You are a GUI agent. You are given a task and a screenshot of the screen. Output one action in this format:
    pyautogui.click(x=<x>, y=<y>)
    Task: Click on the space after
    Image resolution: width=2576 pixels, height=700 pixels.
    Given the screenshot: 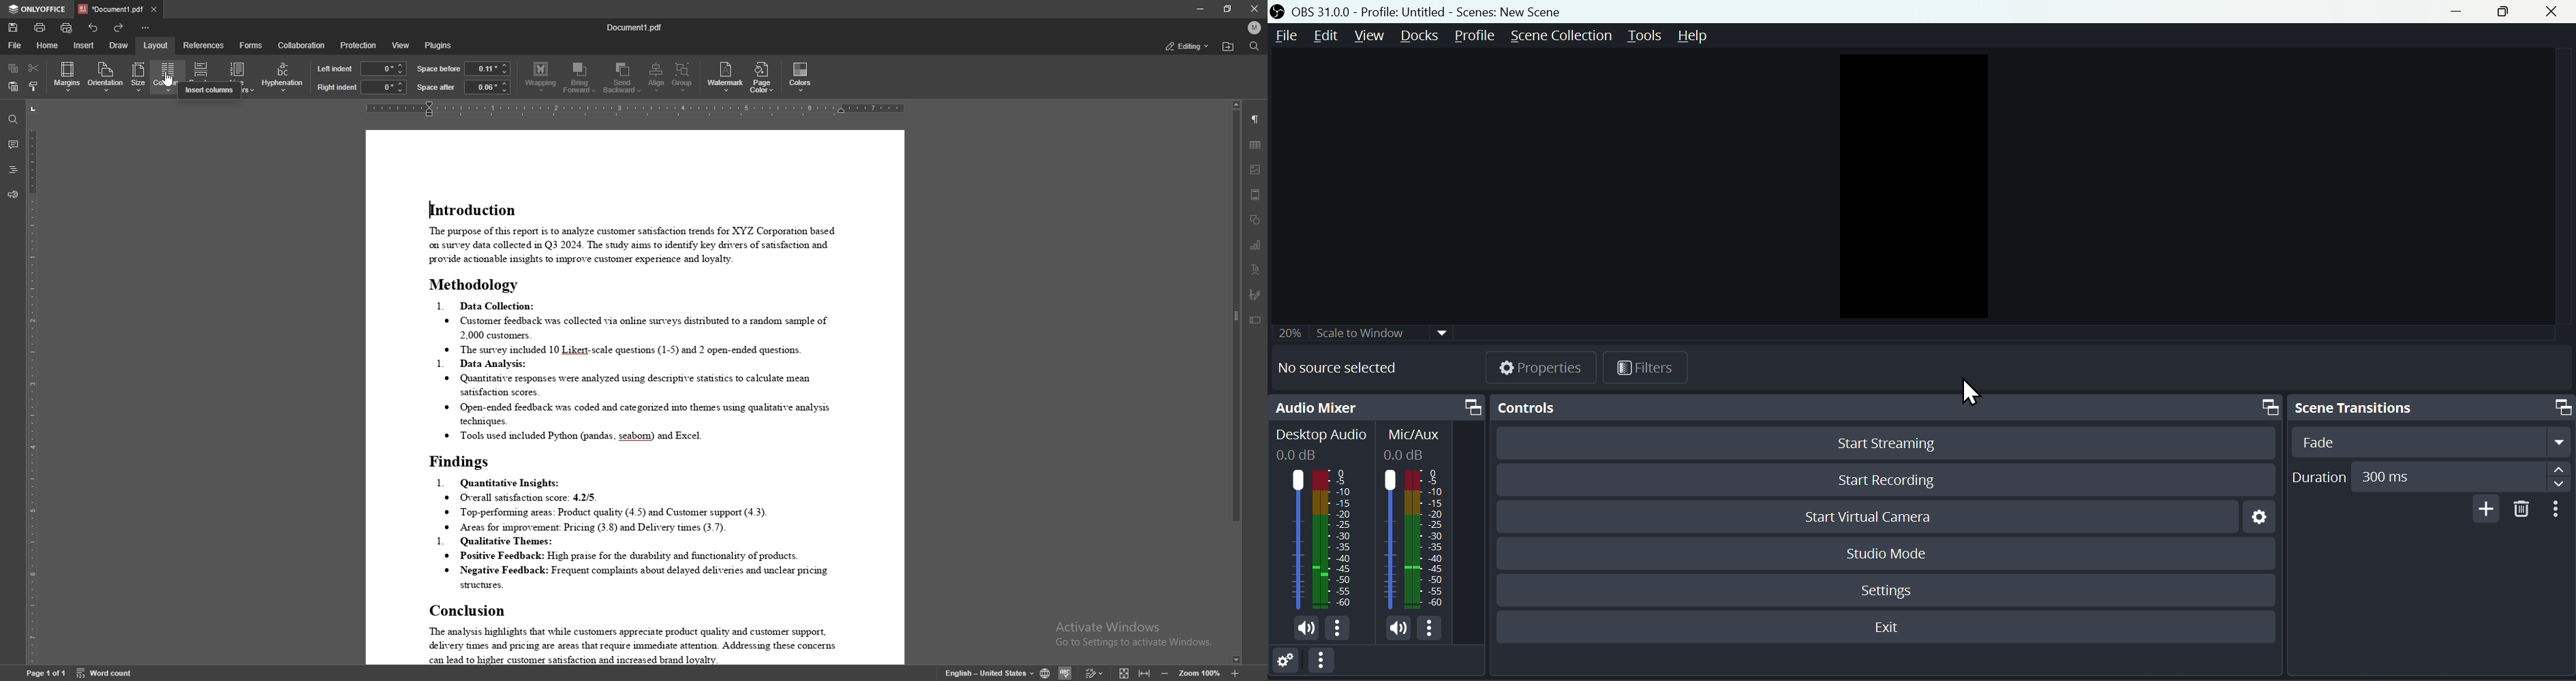 What is the action you would take?
    pyautogui.click(x=436, y=88)
    